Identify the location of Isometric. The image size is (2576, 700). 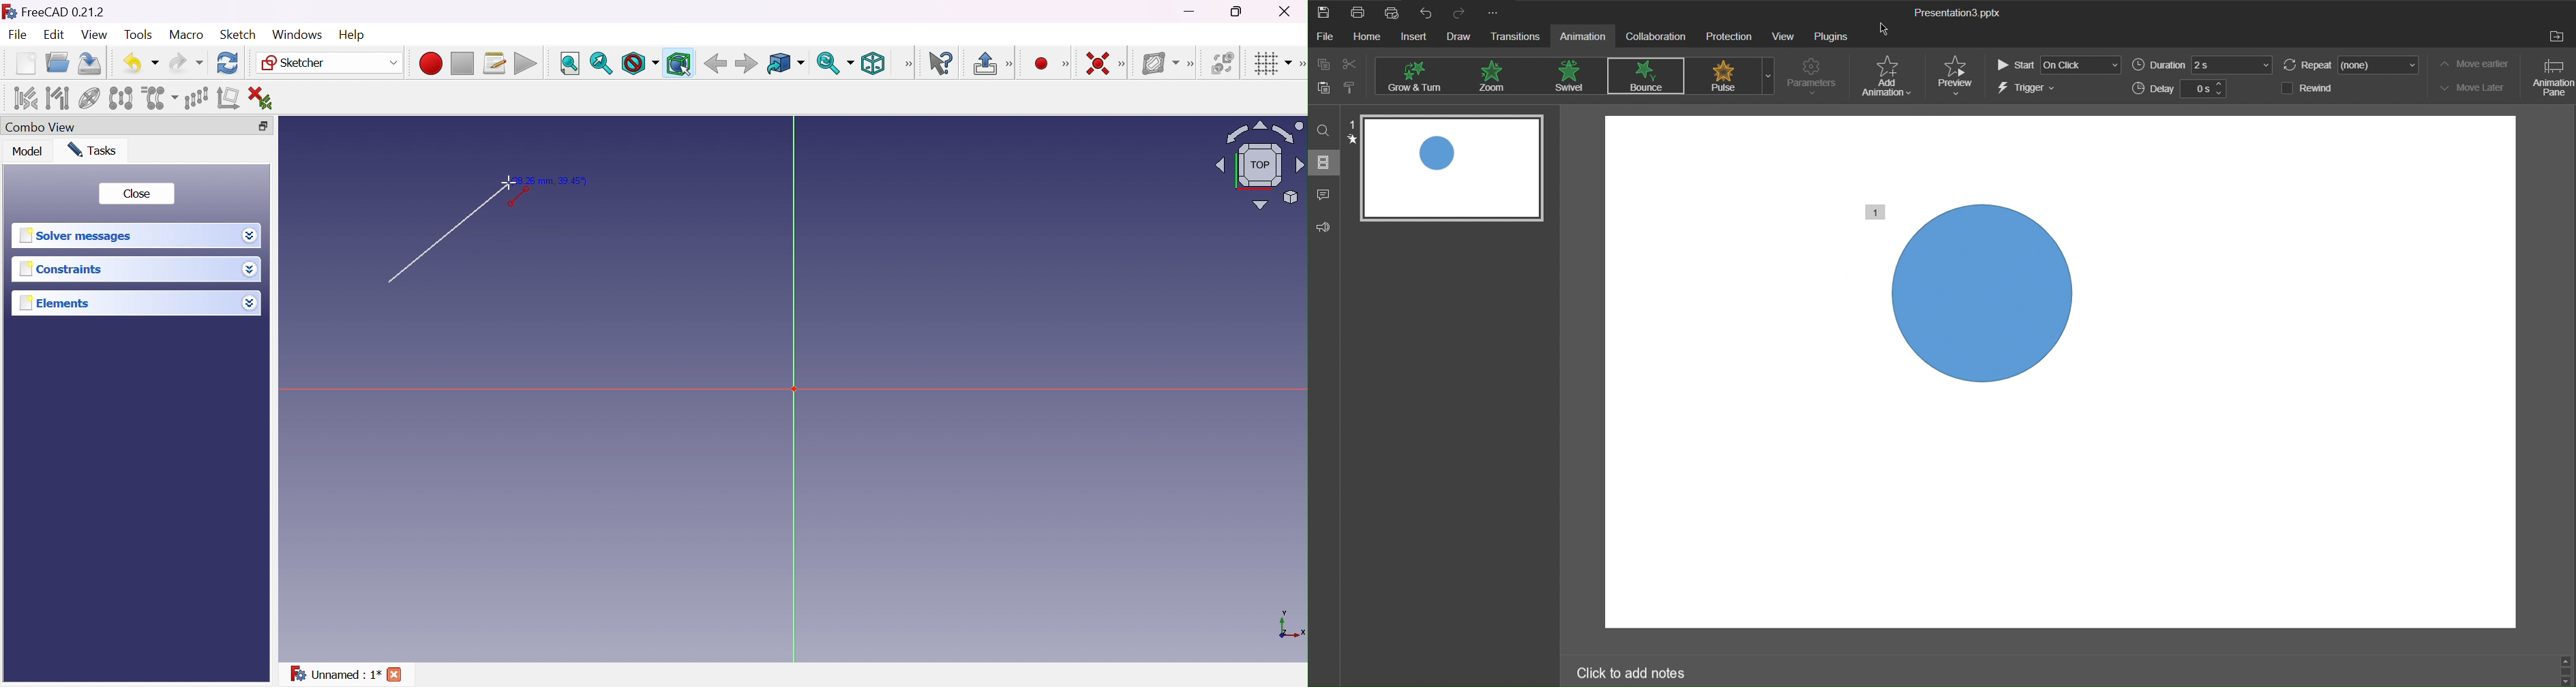
(876, 63).